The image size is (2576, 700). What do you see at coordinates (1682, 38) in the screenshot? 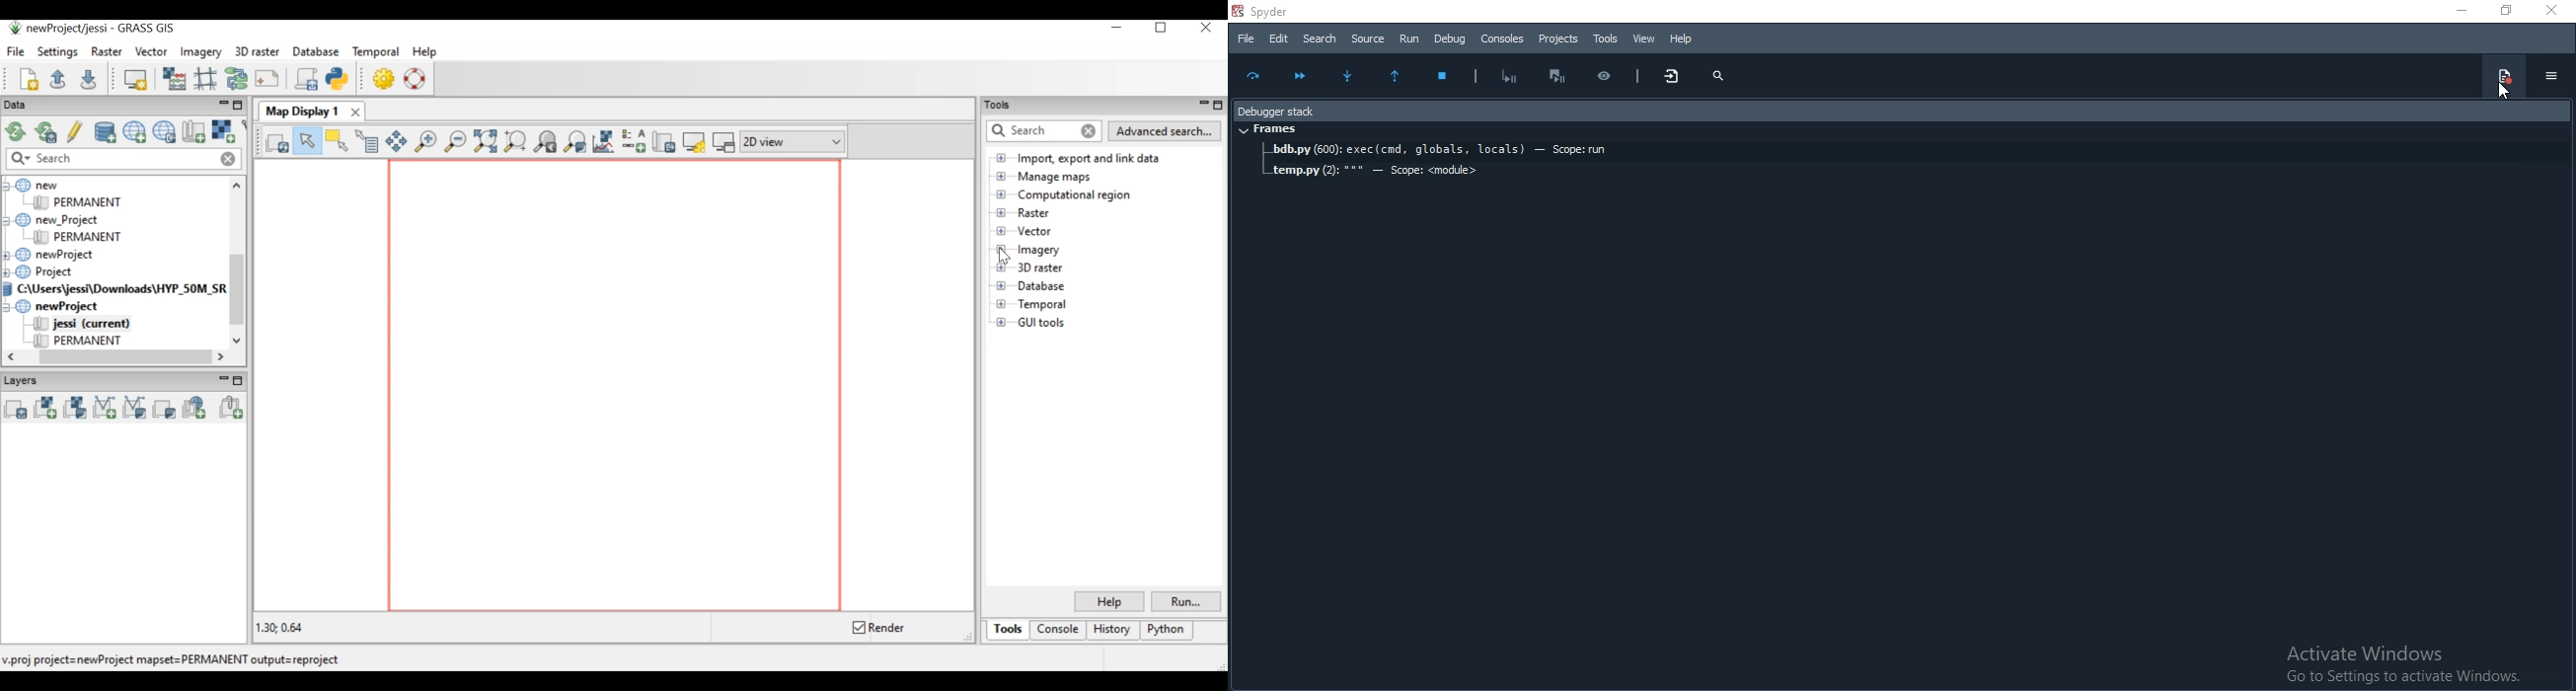
I see `Help` at bounding box center [1682, 38].